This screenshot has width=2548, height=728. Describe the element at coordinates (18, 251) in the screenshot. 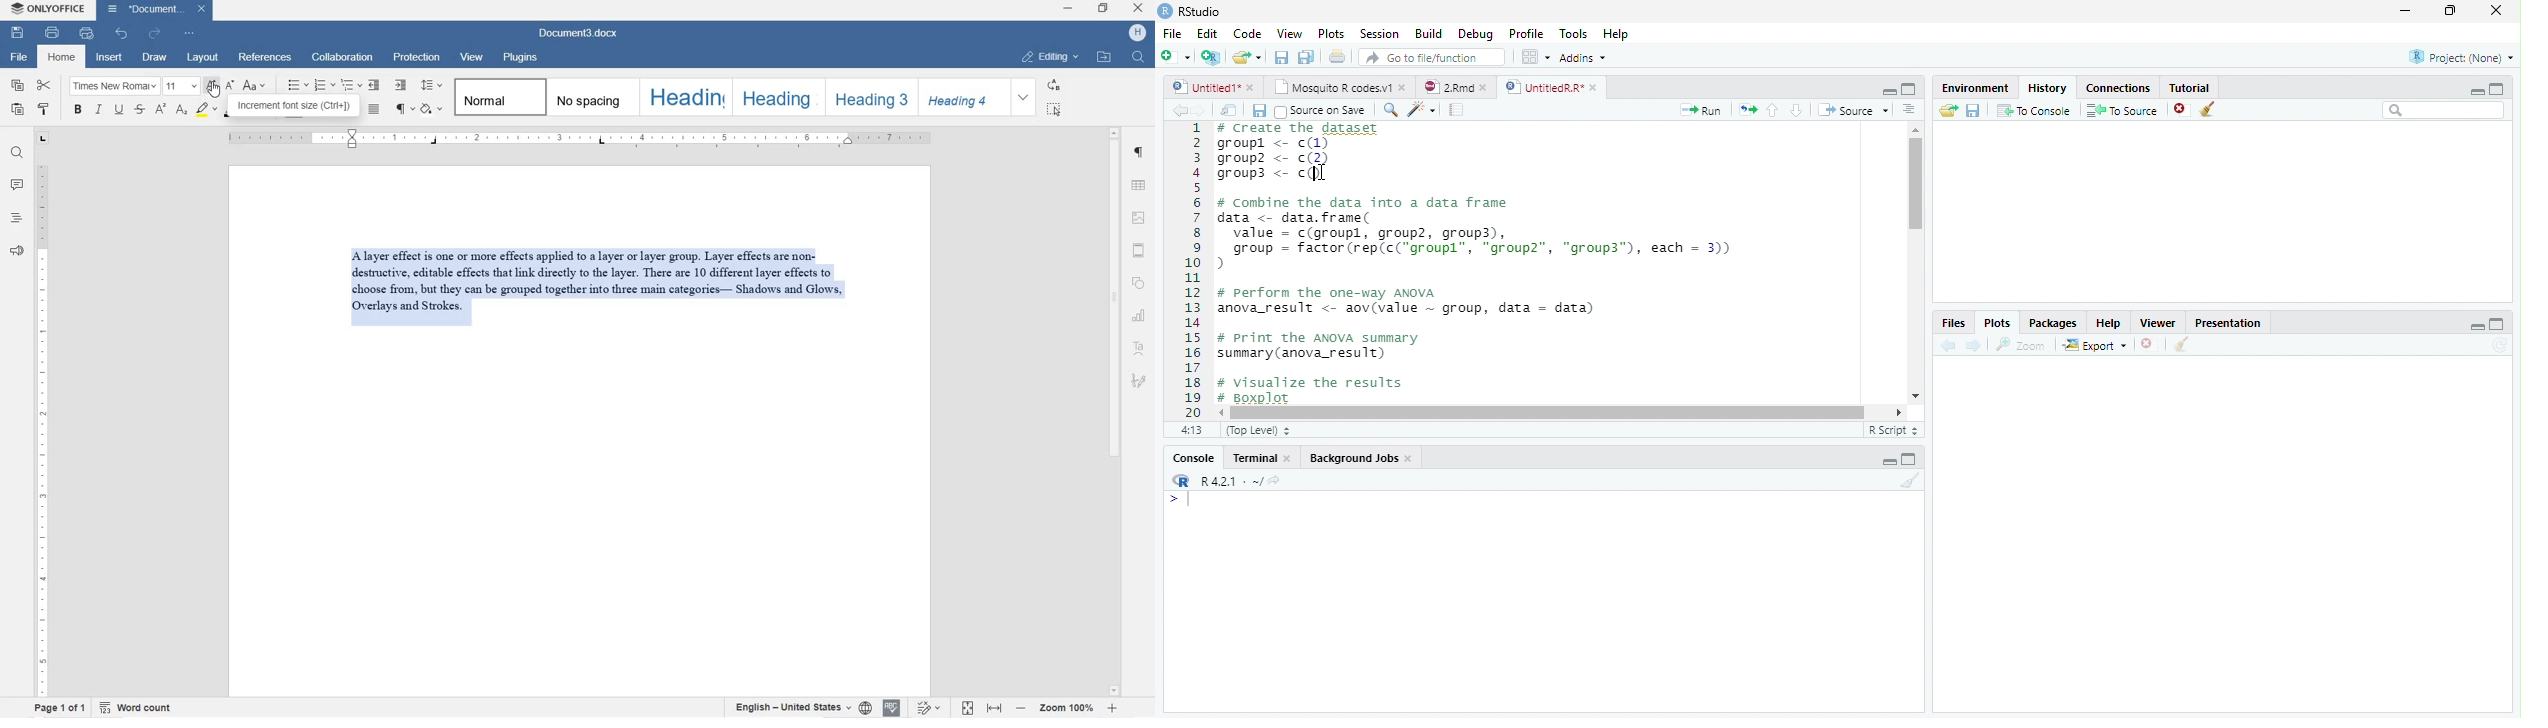

I see `feedback & support` at that location.